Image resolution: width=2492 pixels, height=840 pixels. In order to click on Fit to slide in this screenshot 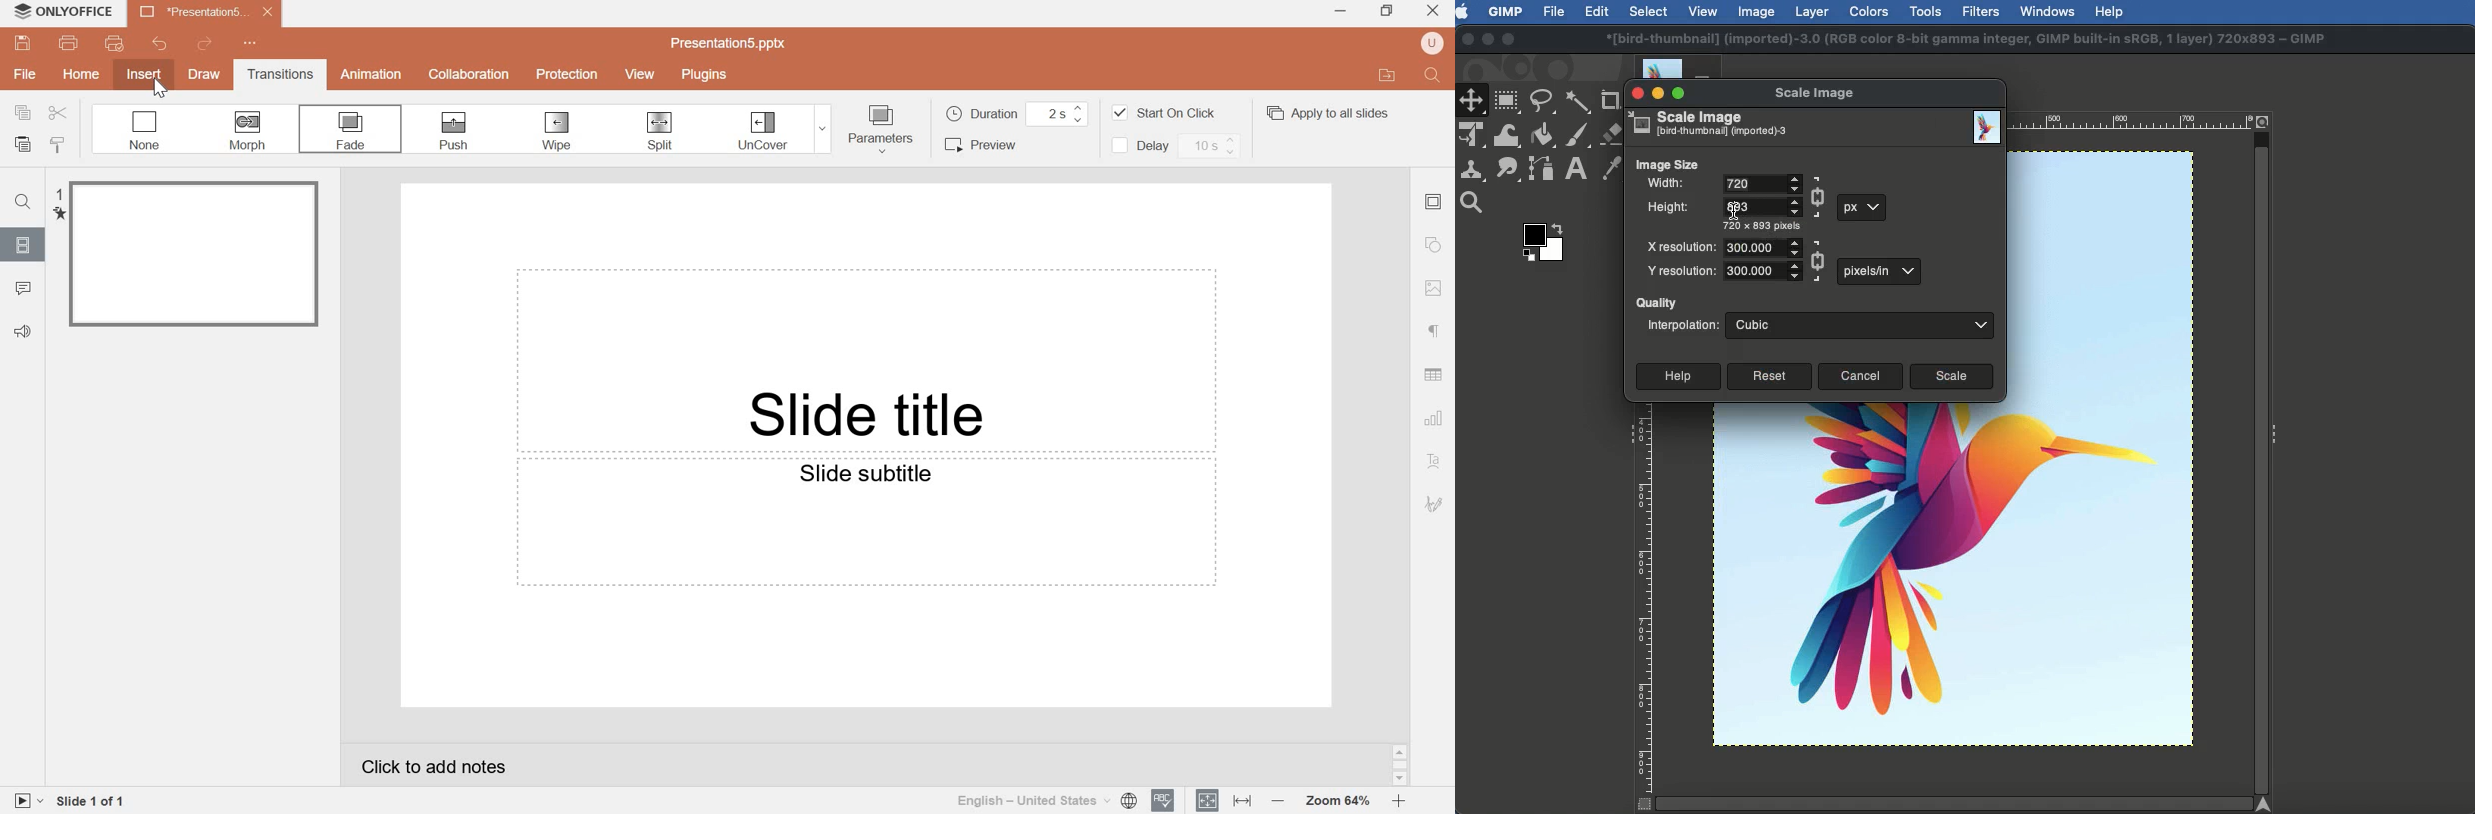, I will do `click(1208, 799)`.